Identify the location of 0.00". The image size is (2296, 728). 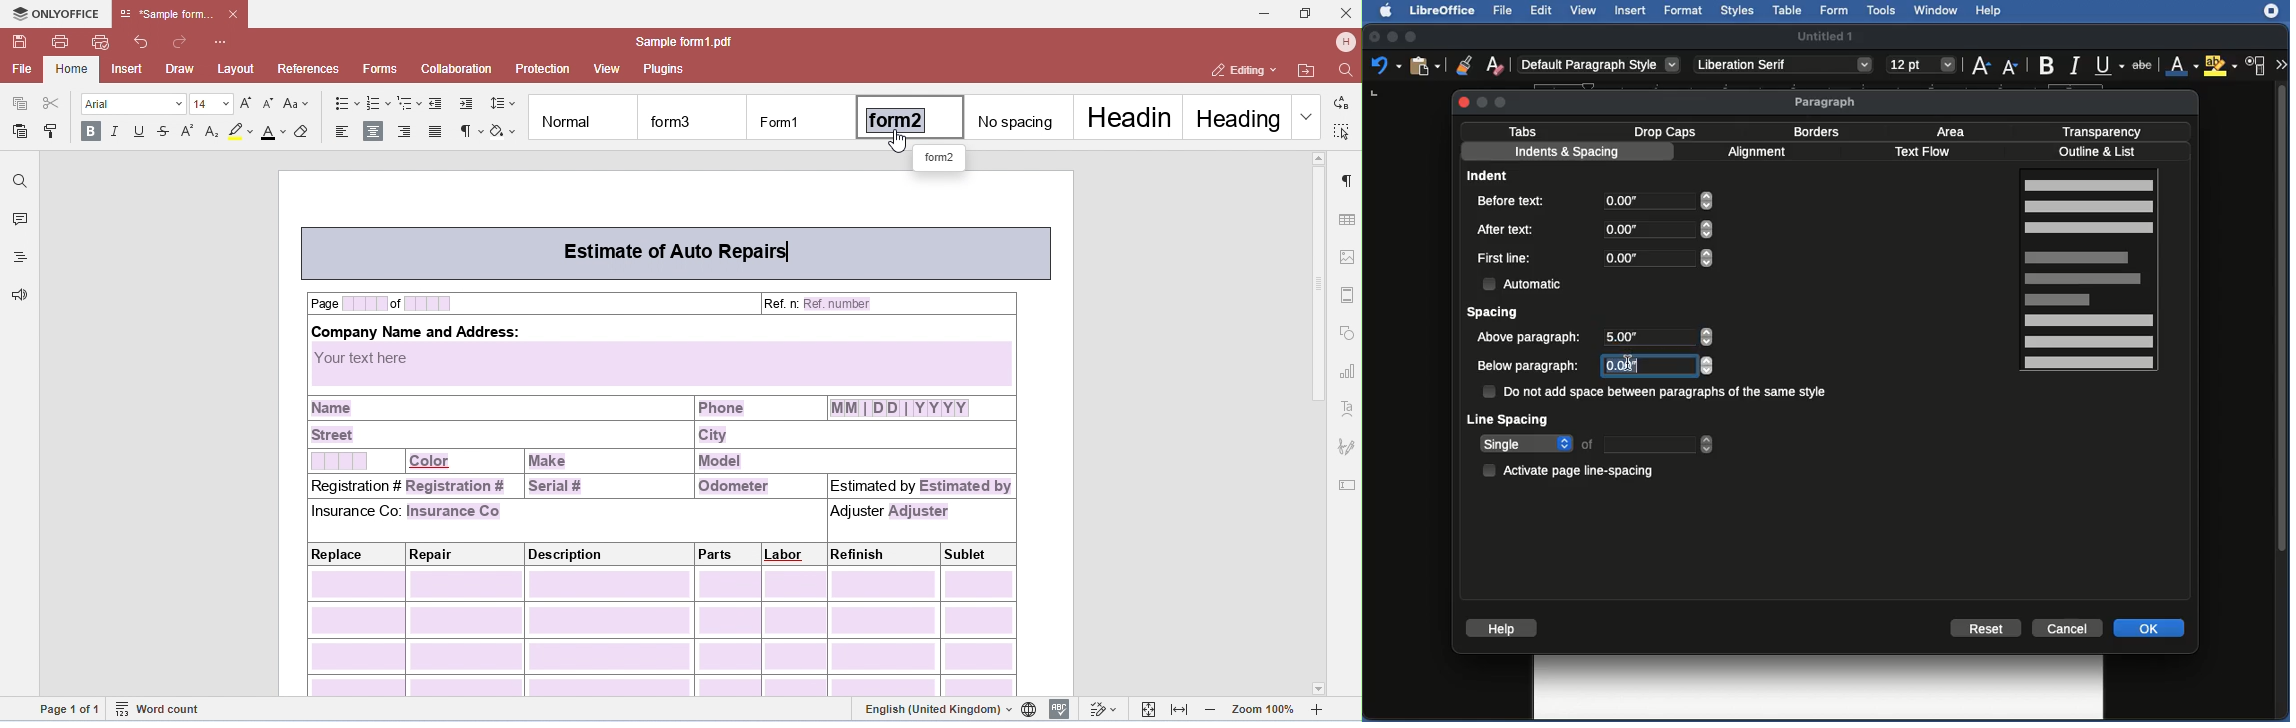
(1657, 257).